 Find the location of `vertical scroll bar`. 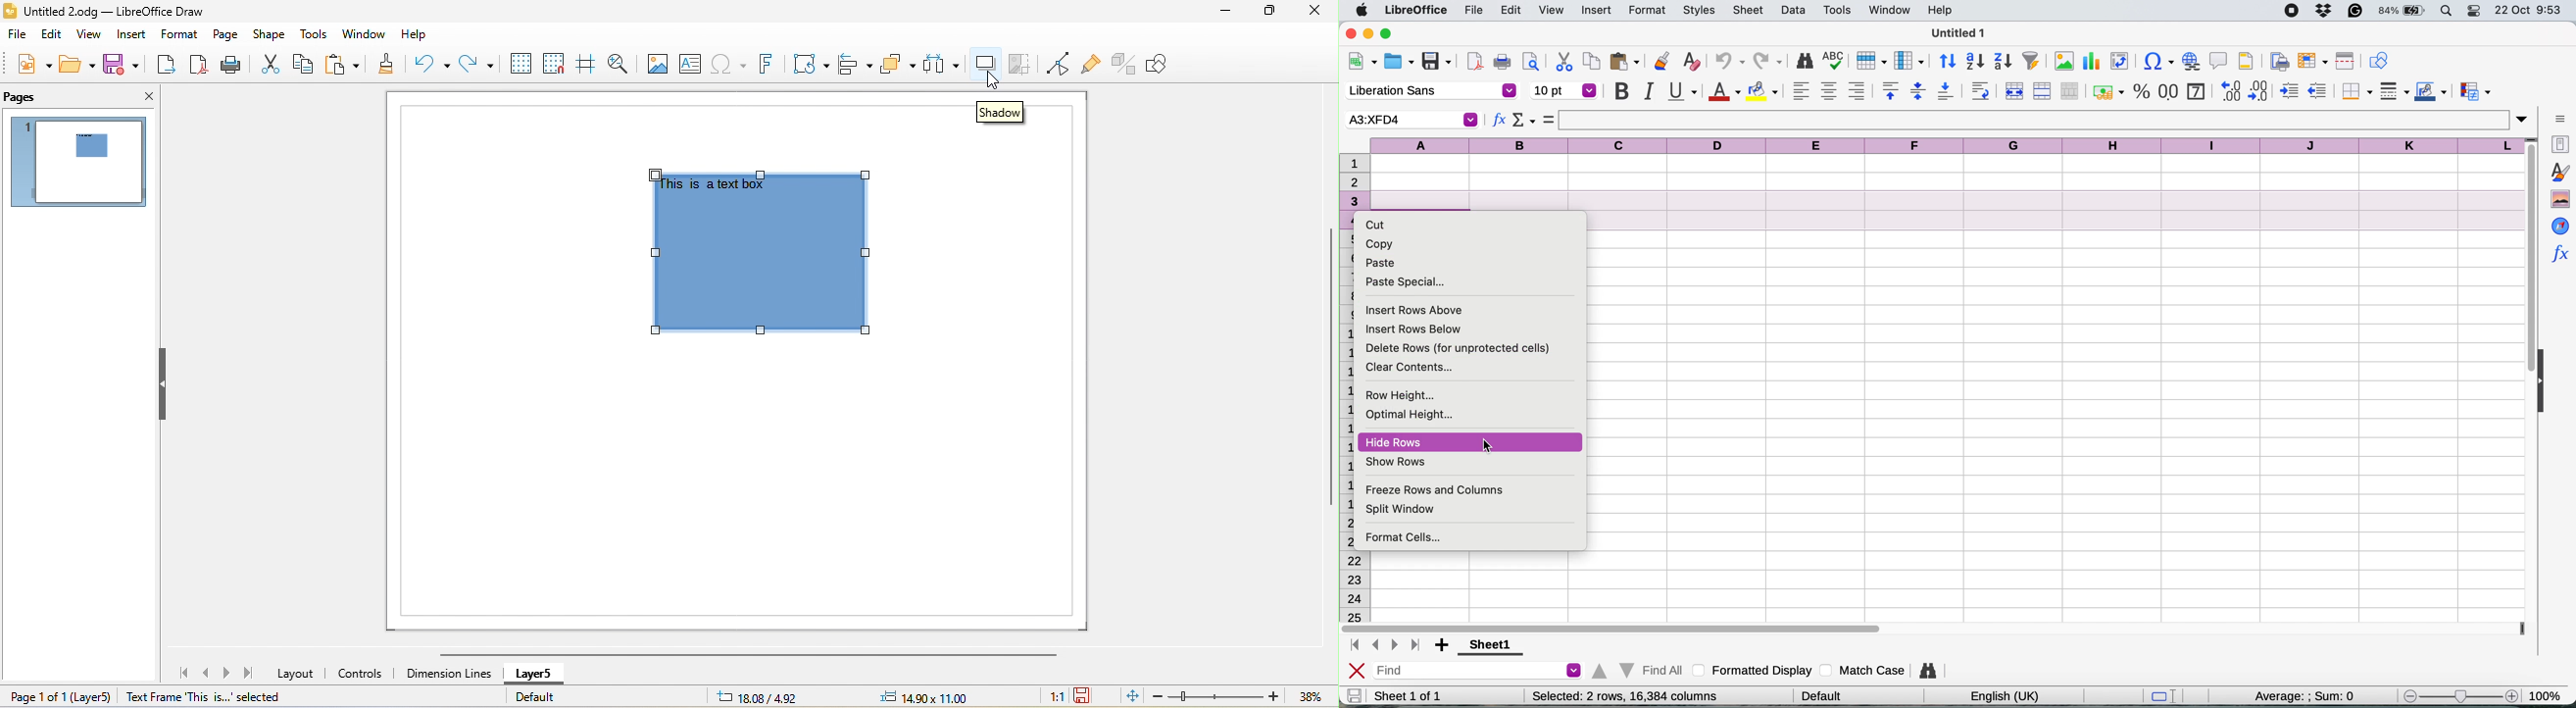

vertical scroll bar is located at coordinates (1328, 367).